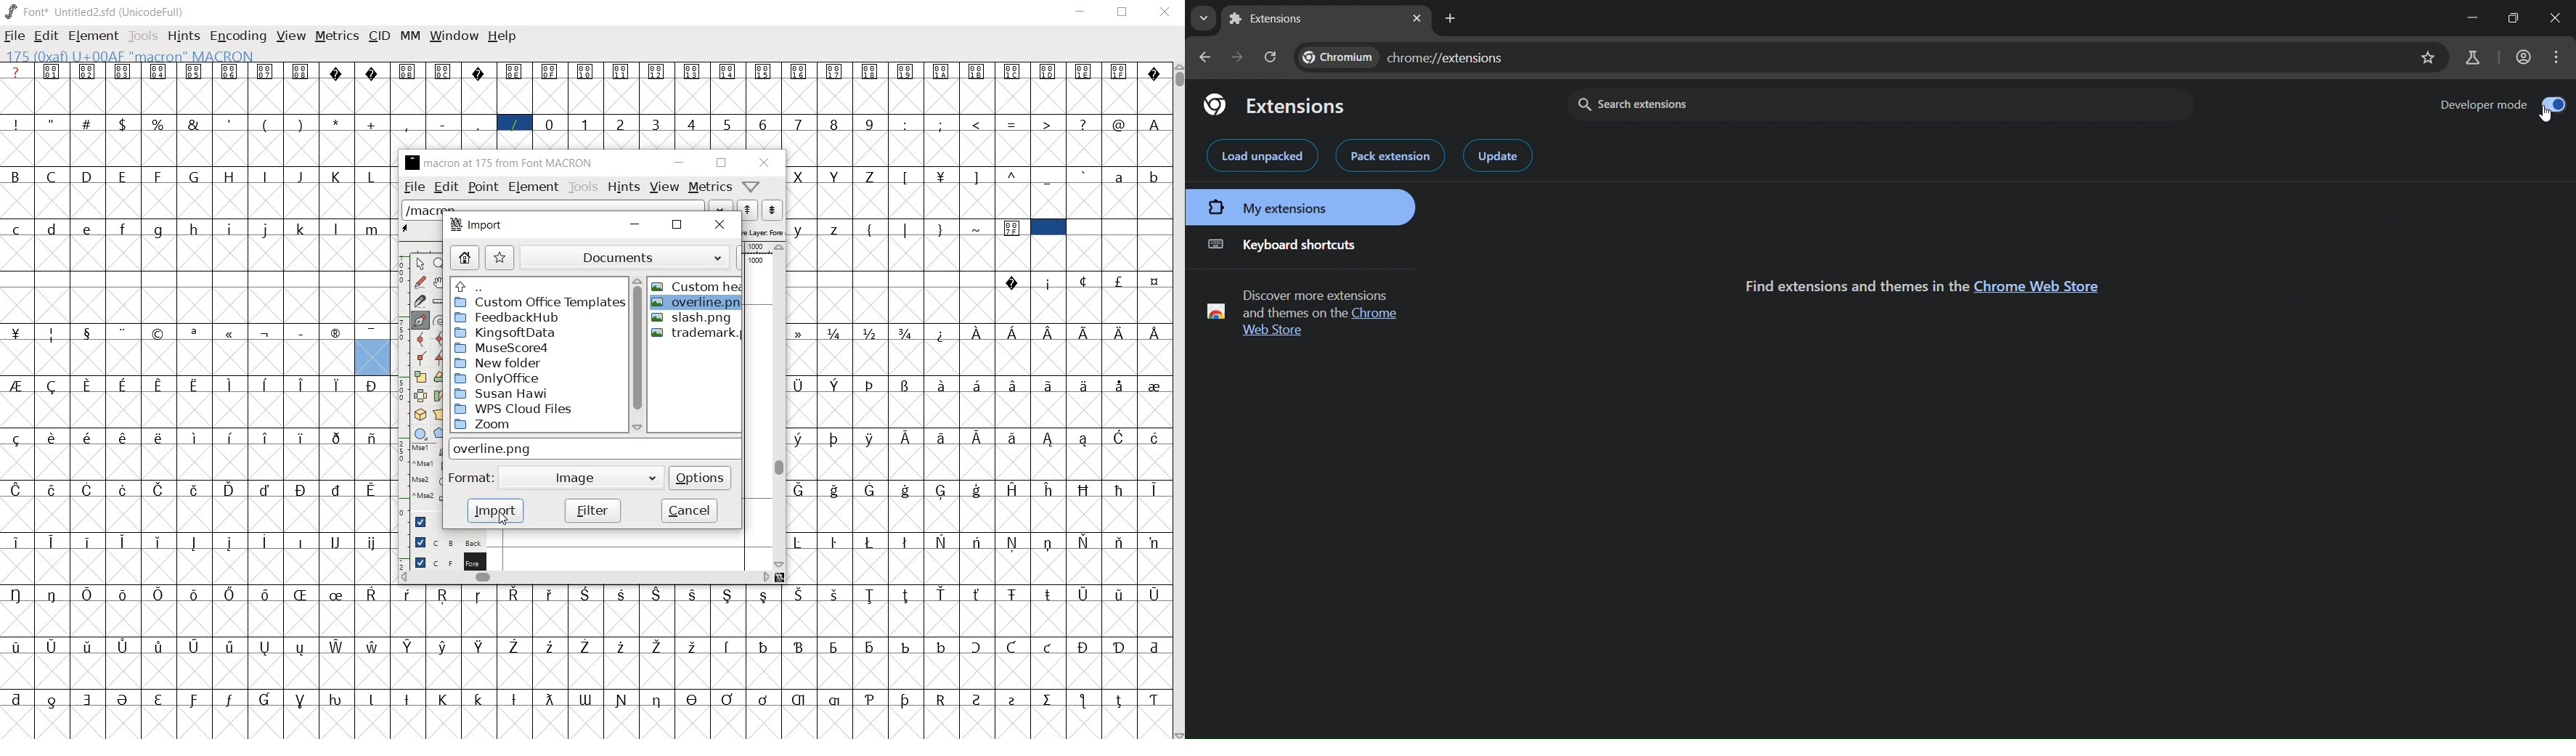 Image resolution: width=2576 pixels, height=756 pixels. I want to click on load word list, so click(550, 207).